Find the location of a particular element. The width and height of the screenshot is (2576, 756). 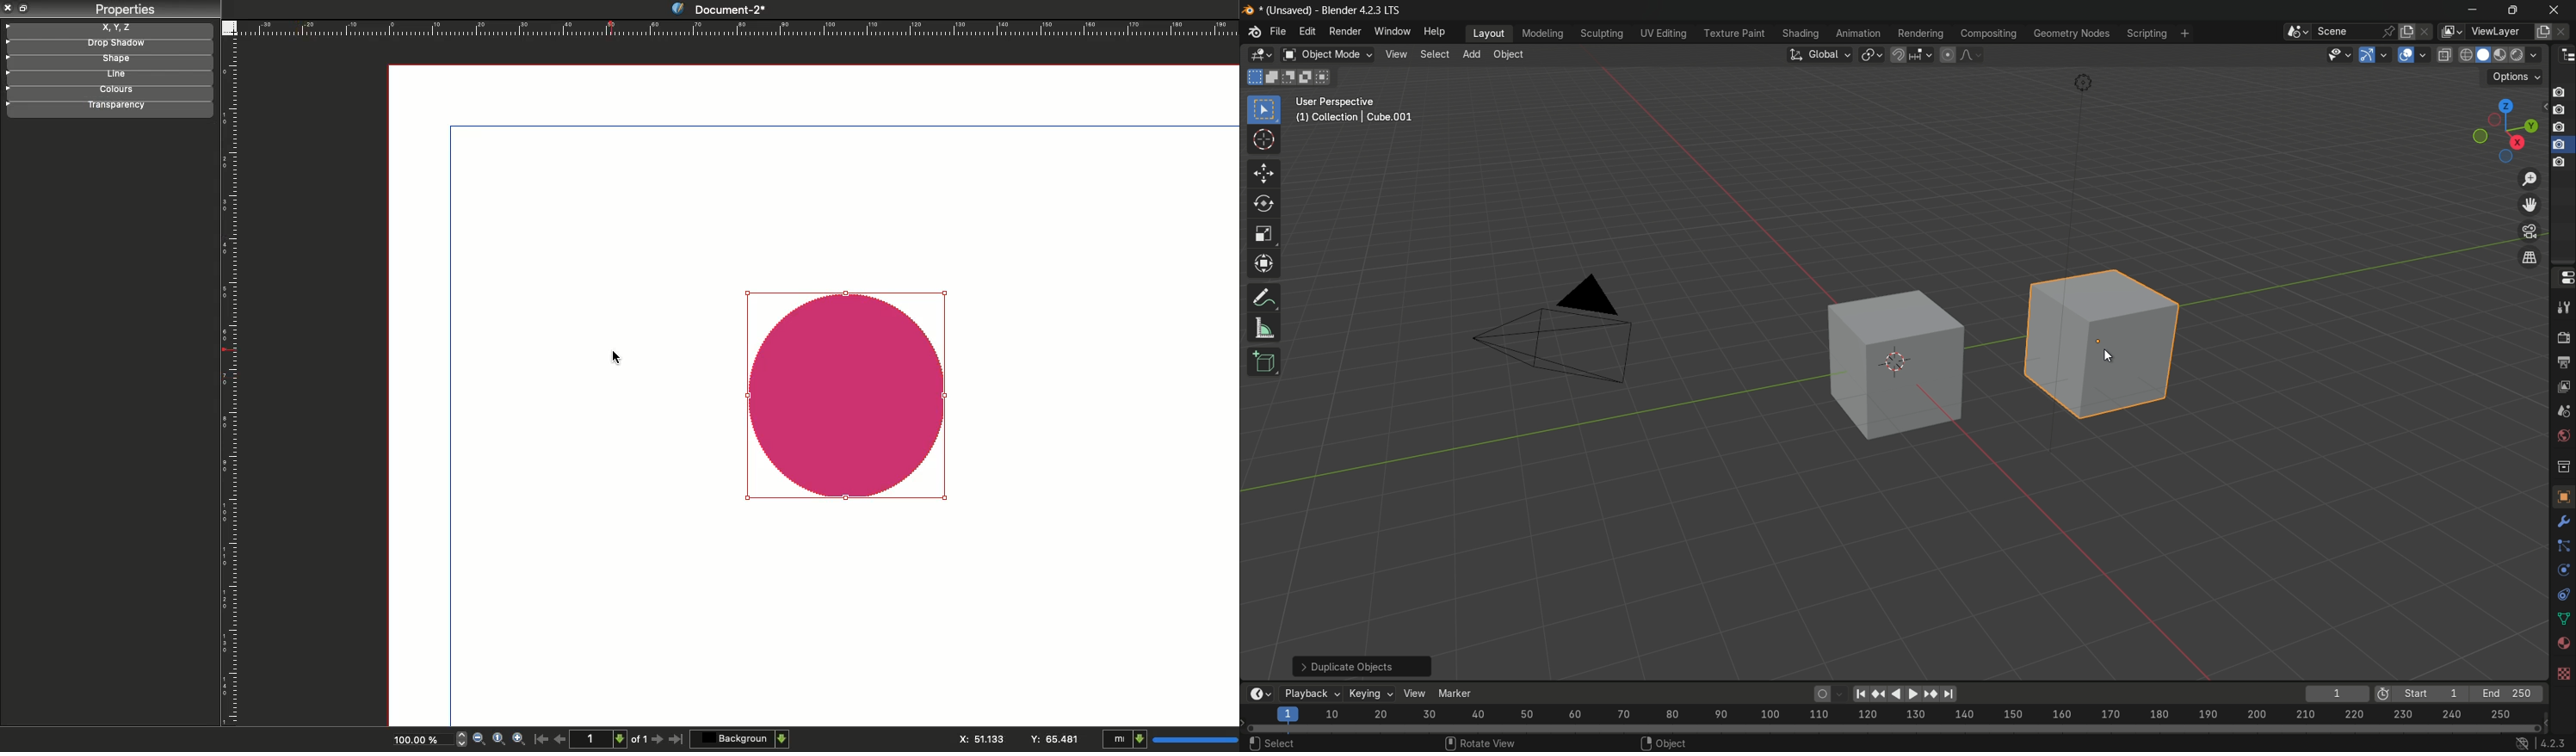

select tab is located at coordinates (1436, 54).